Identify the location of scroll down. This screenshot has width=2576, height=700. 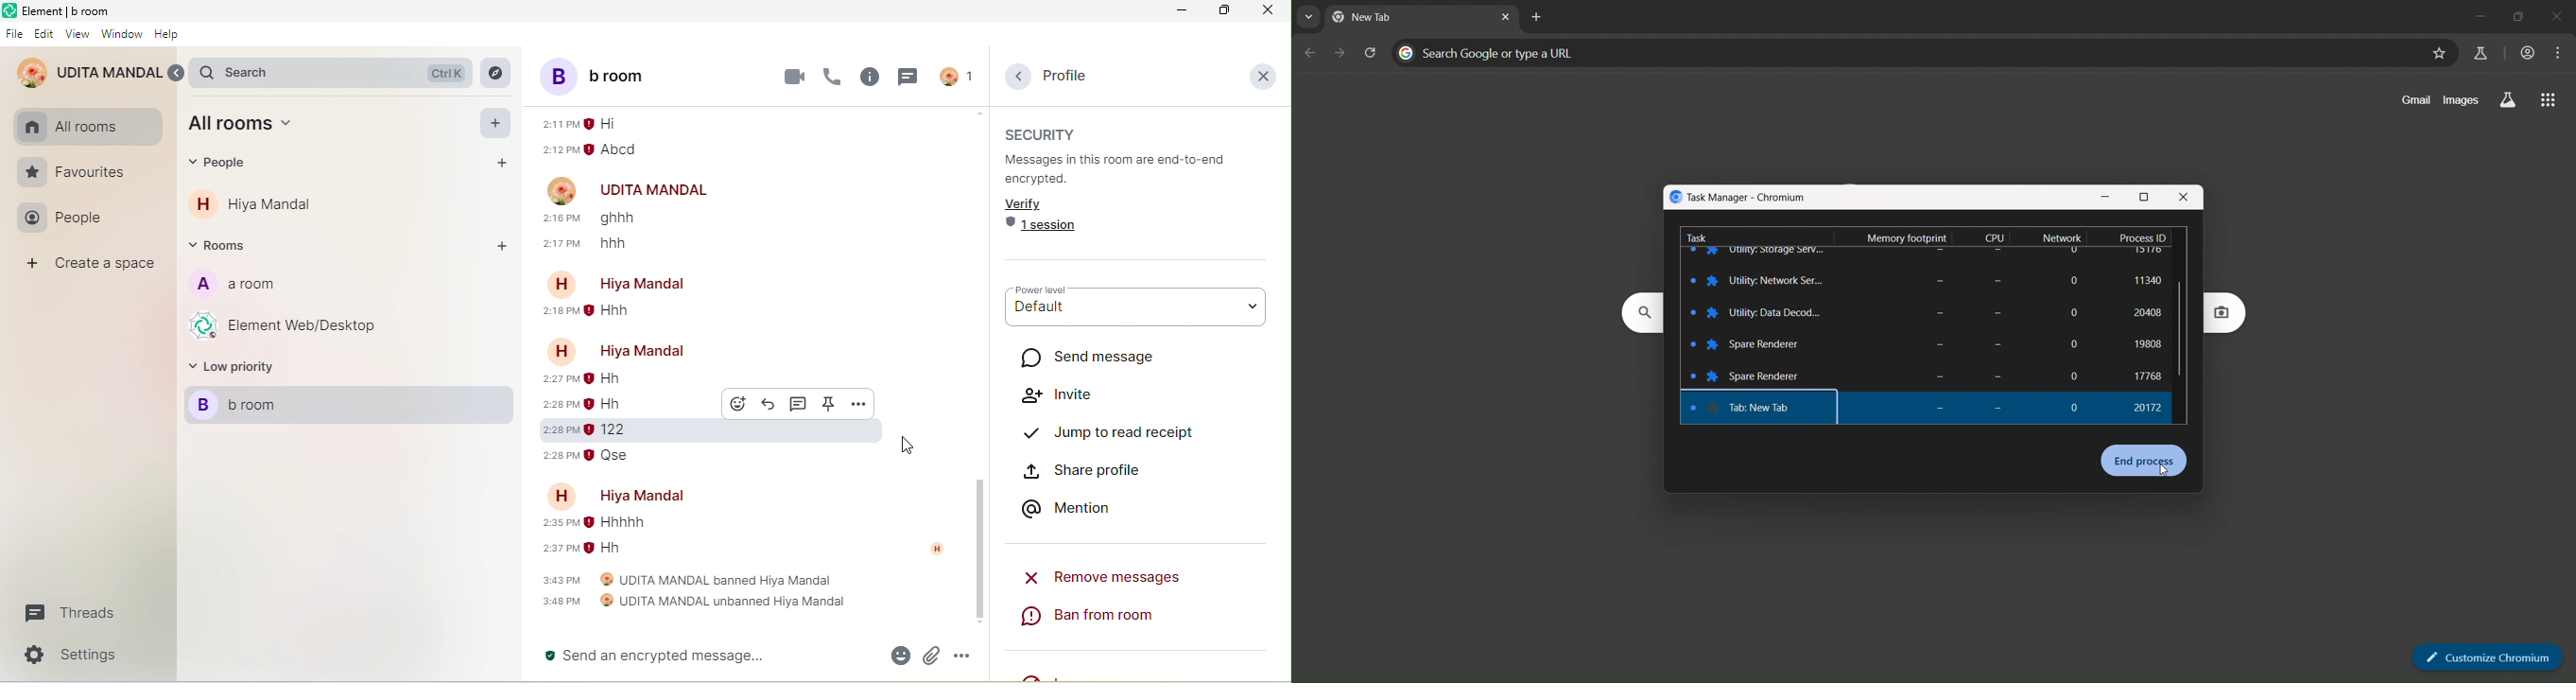
(978, 547).